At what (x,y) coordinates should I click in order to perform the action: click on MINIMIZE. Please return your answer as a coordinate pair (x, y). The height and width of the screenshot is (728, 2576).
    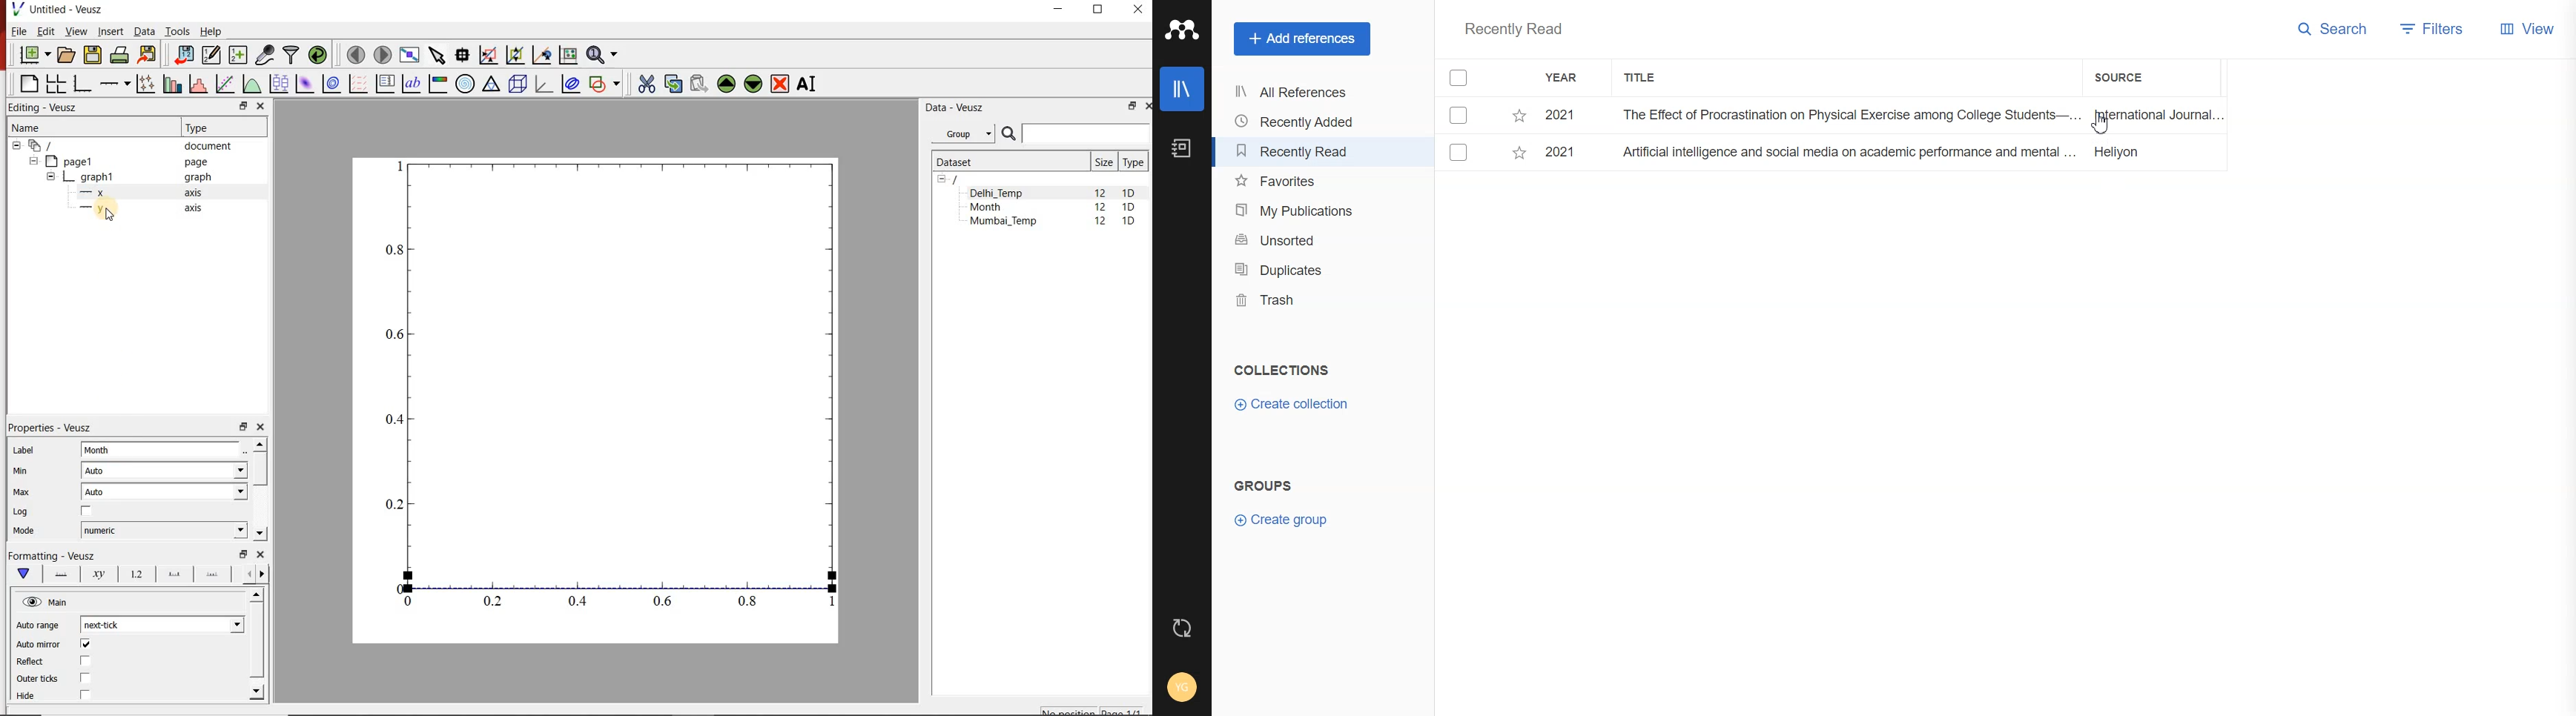
    Looking at the image, I should click on (1059, 10).